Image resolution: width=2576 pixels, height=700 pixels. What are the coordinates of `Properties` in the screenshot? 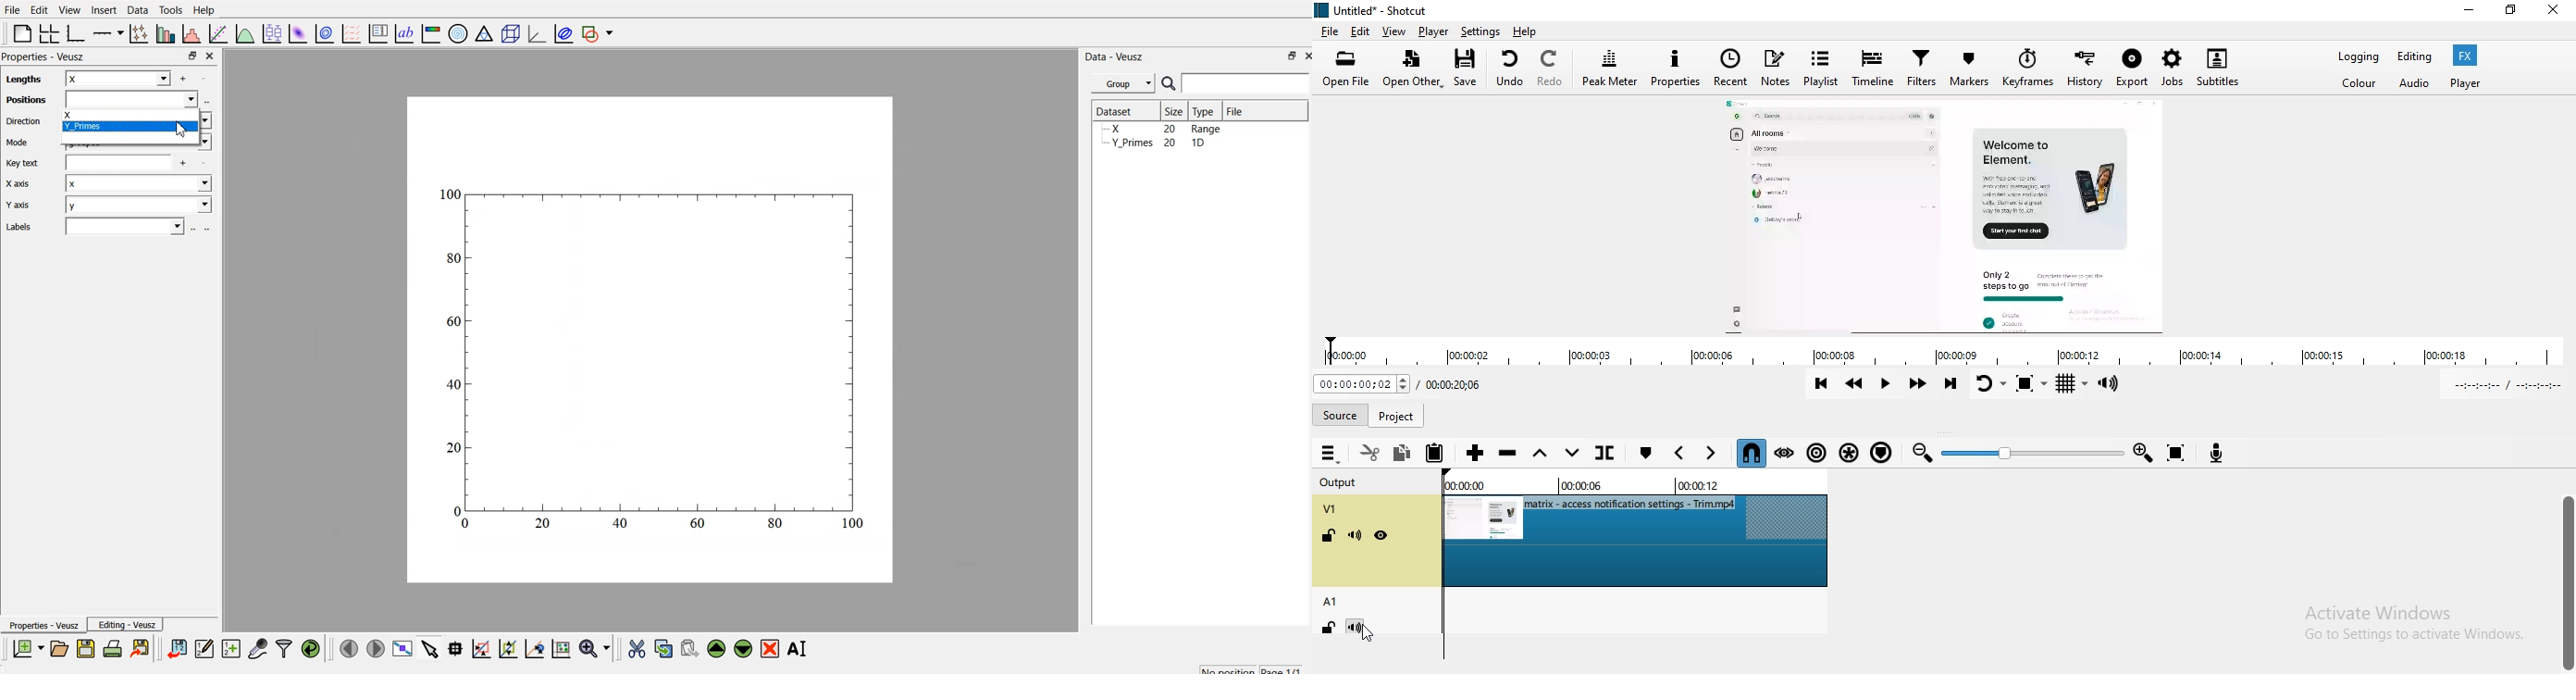 It's located at (1676, 69).